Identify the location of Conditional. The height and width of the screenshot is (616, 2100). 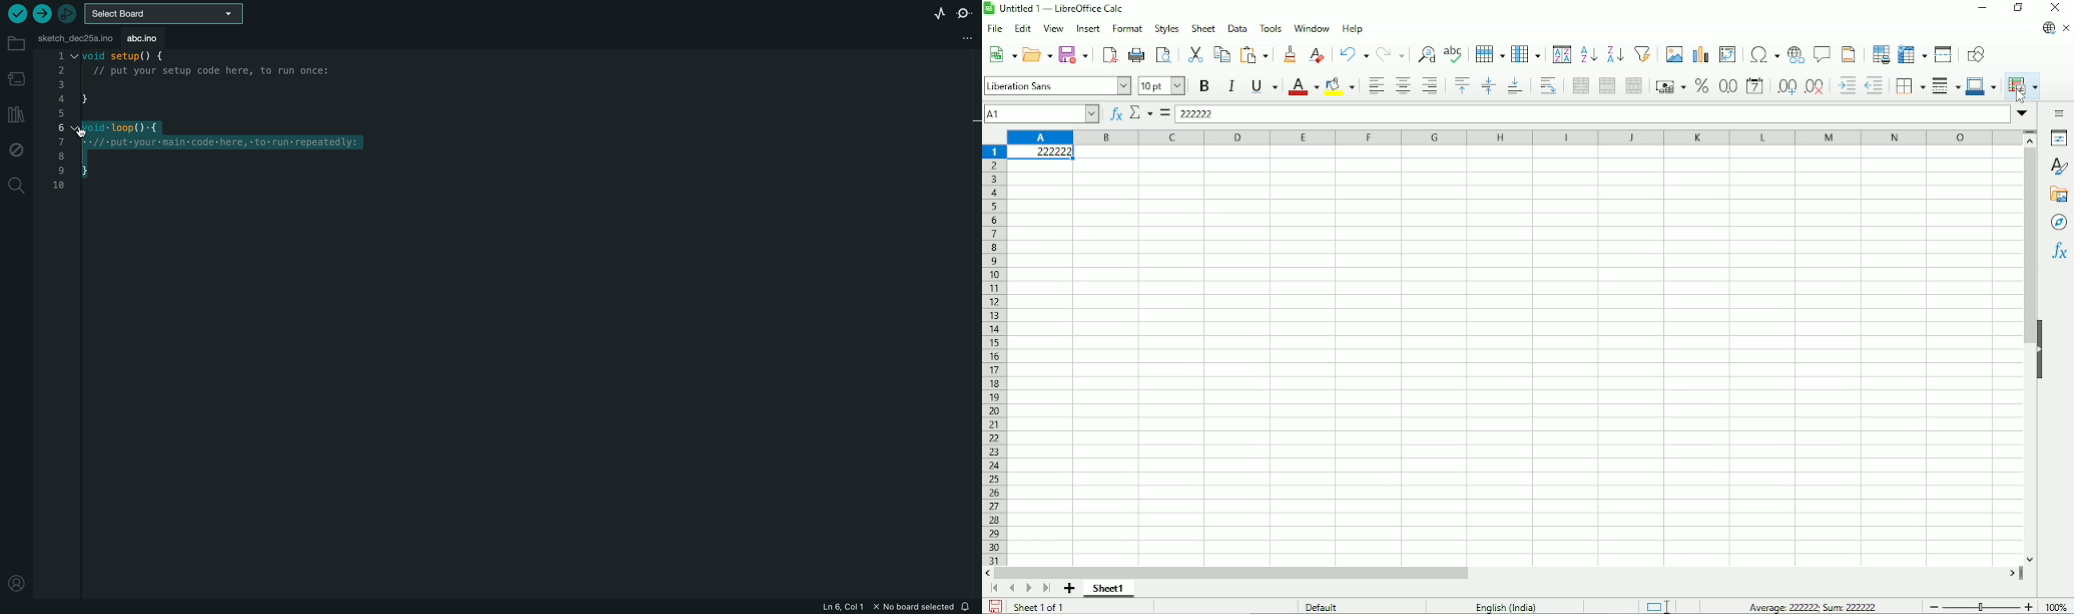
(2022, 85).